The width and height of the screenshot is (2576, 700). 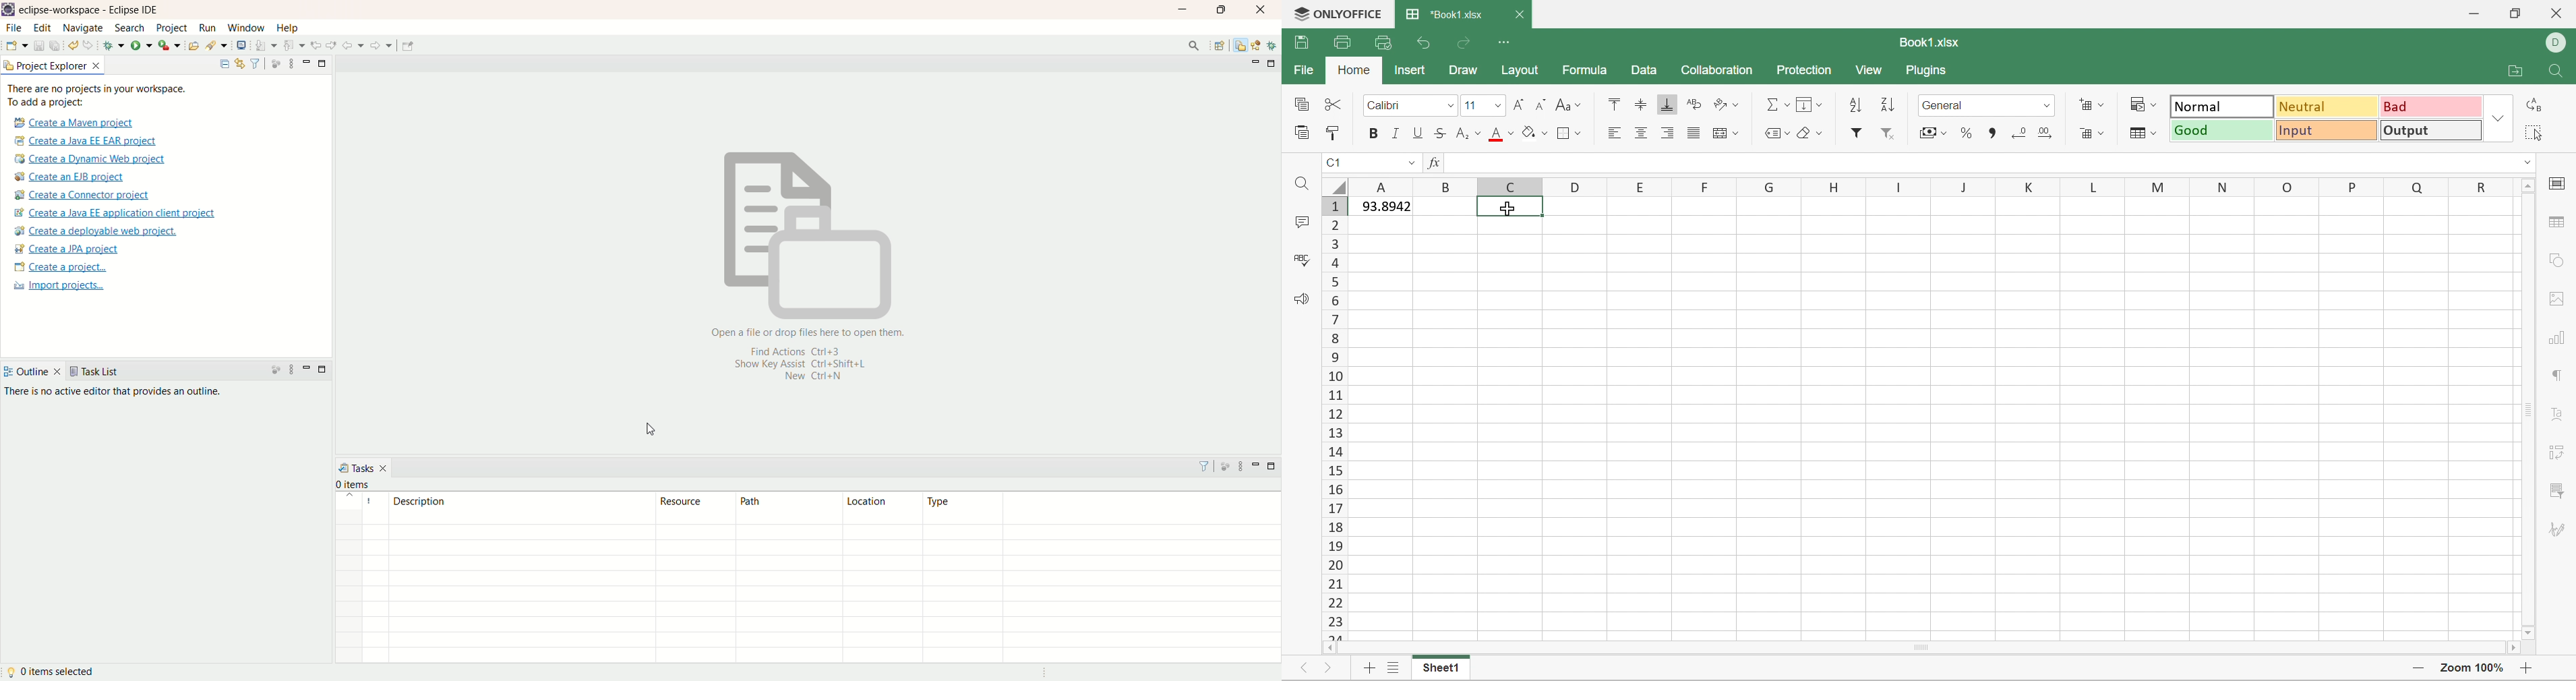 What do you see at coordinates (1693, 106) in the screenshot?
I see `Wrap text` at bounding box center [1693, 106].